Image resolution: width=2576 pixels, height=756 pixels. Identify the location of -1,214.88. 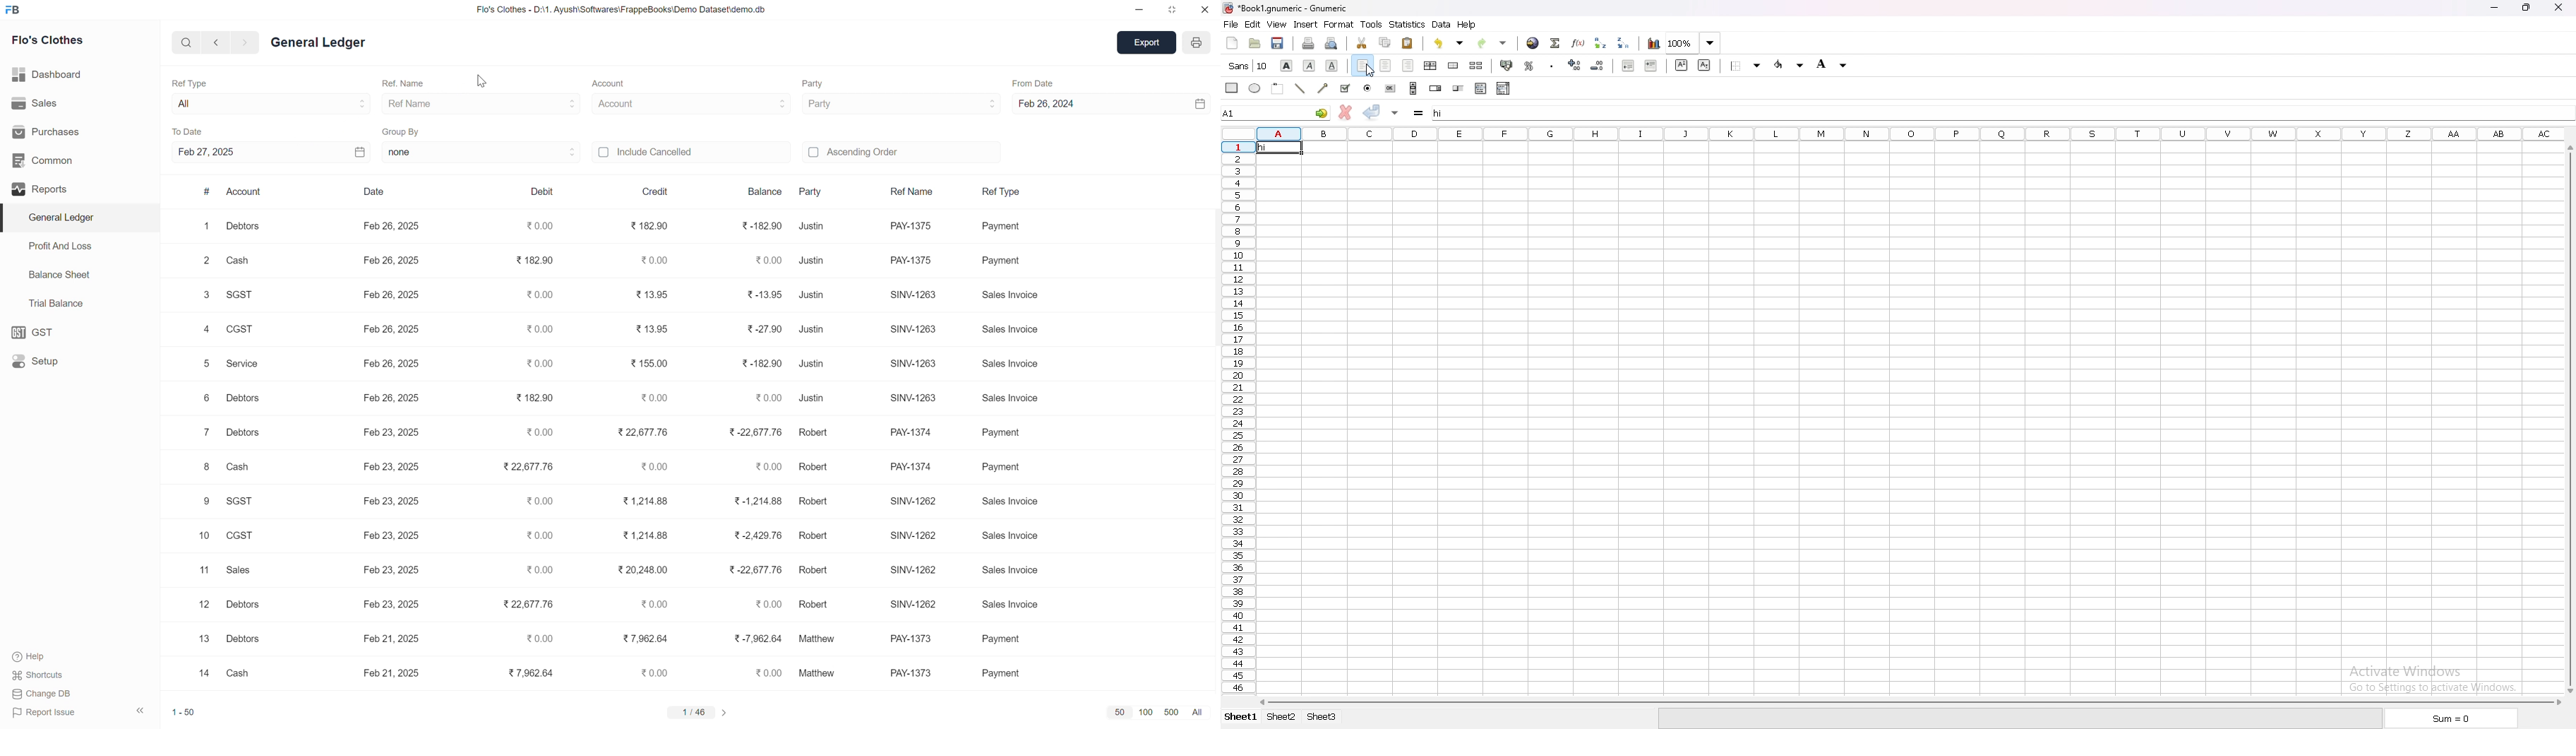
(759, 502).